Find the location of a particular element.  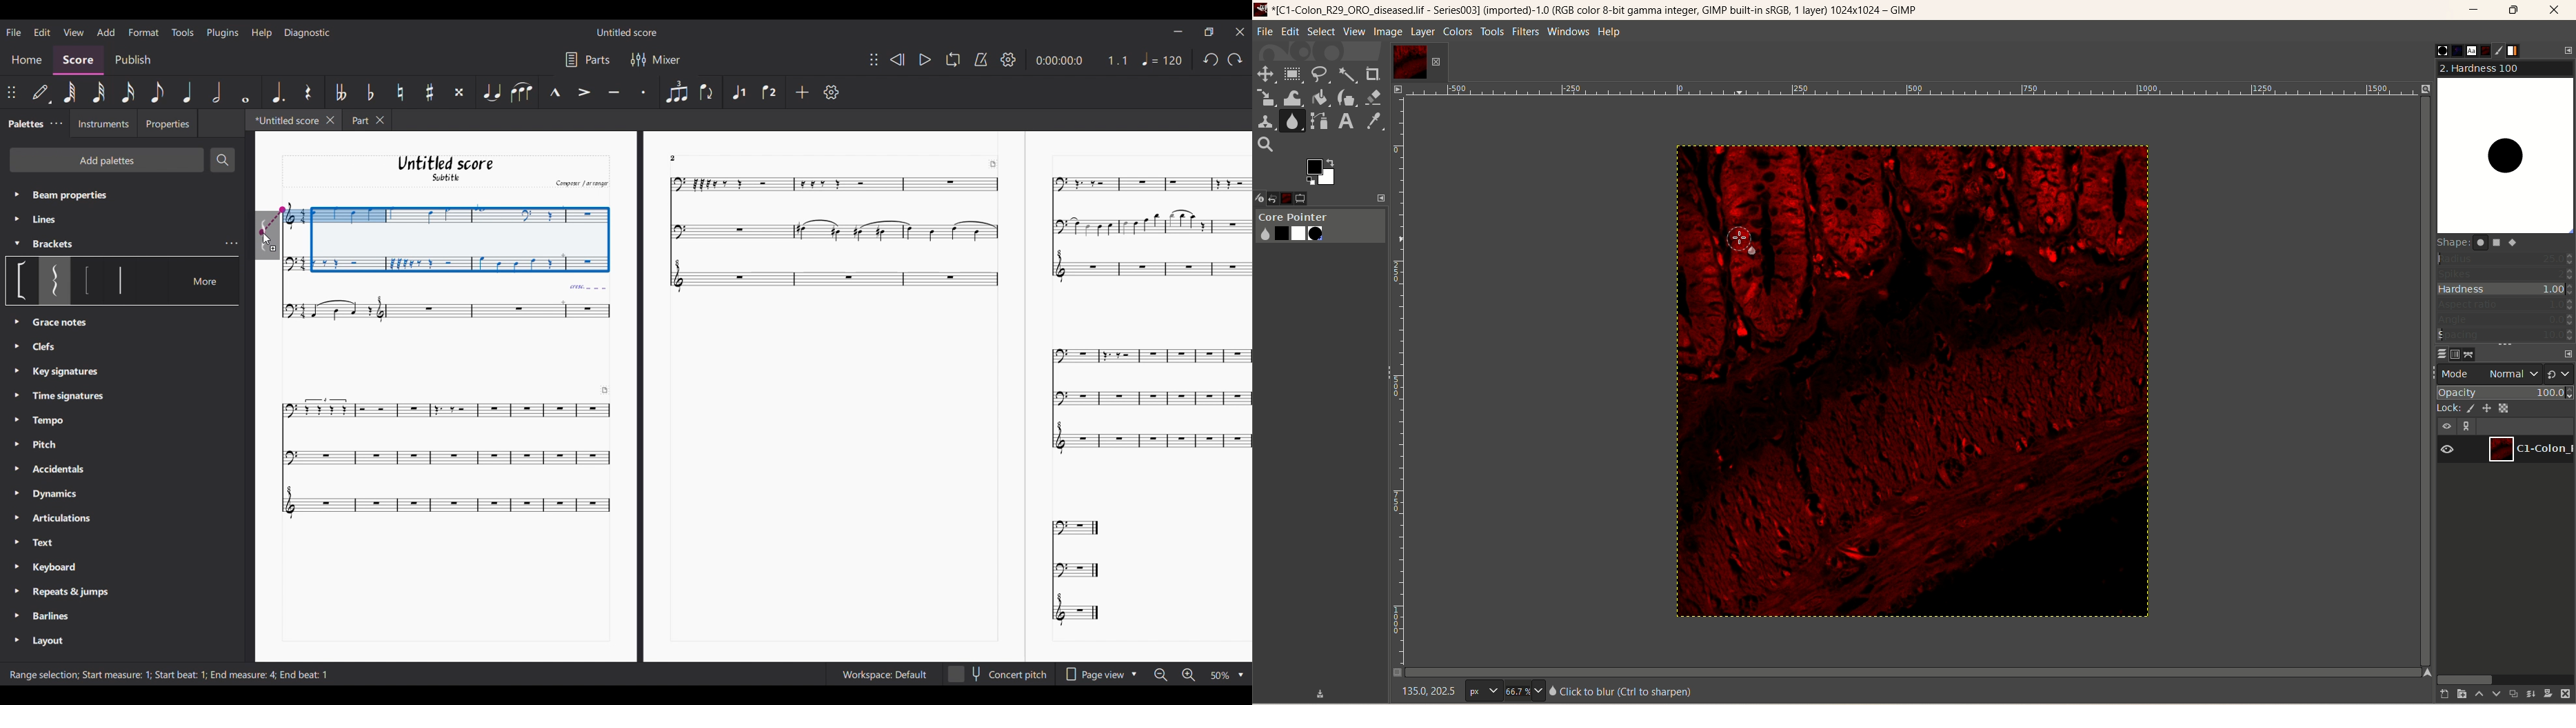

Edit is located at coordinates (42, 32).